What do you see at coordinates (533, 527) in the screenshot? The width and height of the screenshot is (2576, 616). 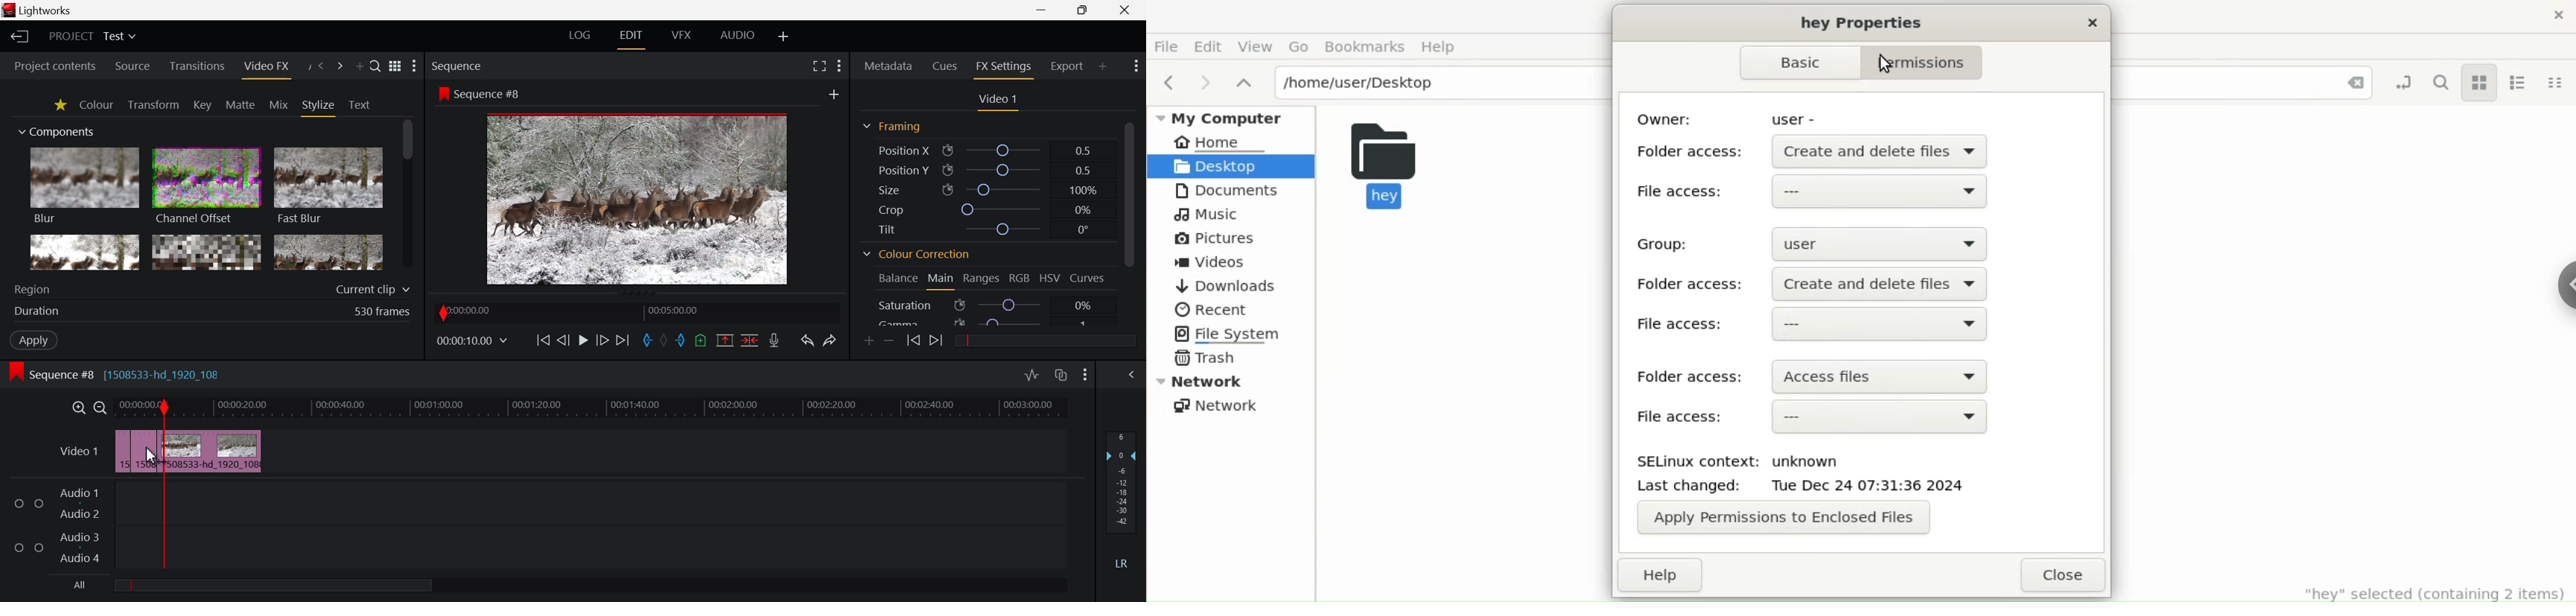 I see `Audio Input Fields` at bounding box center [533, 527].